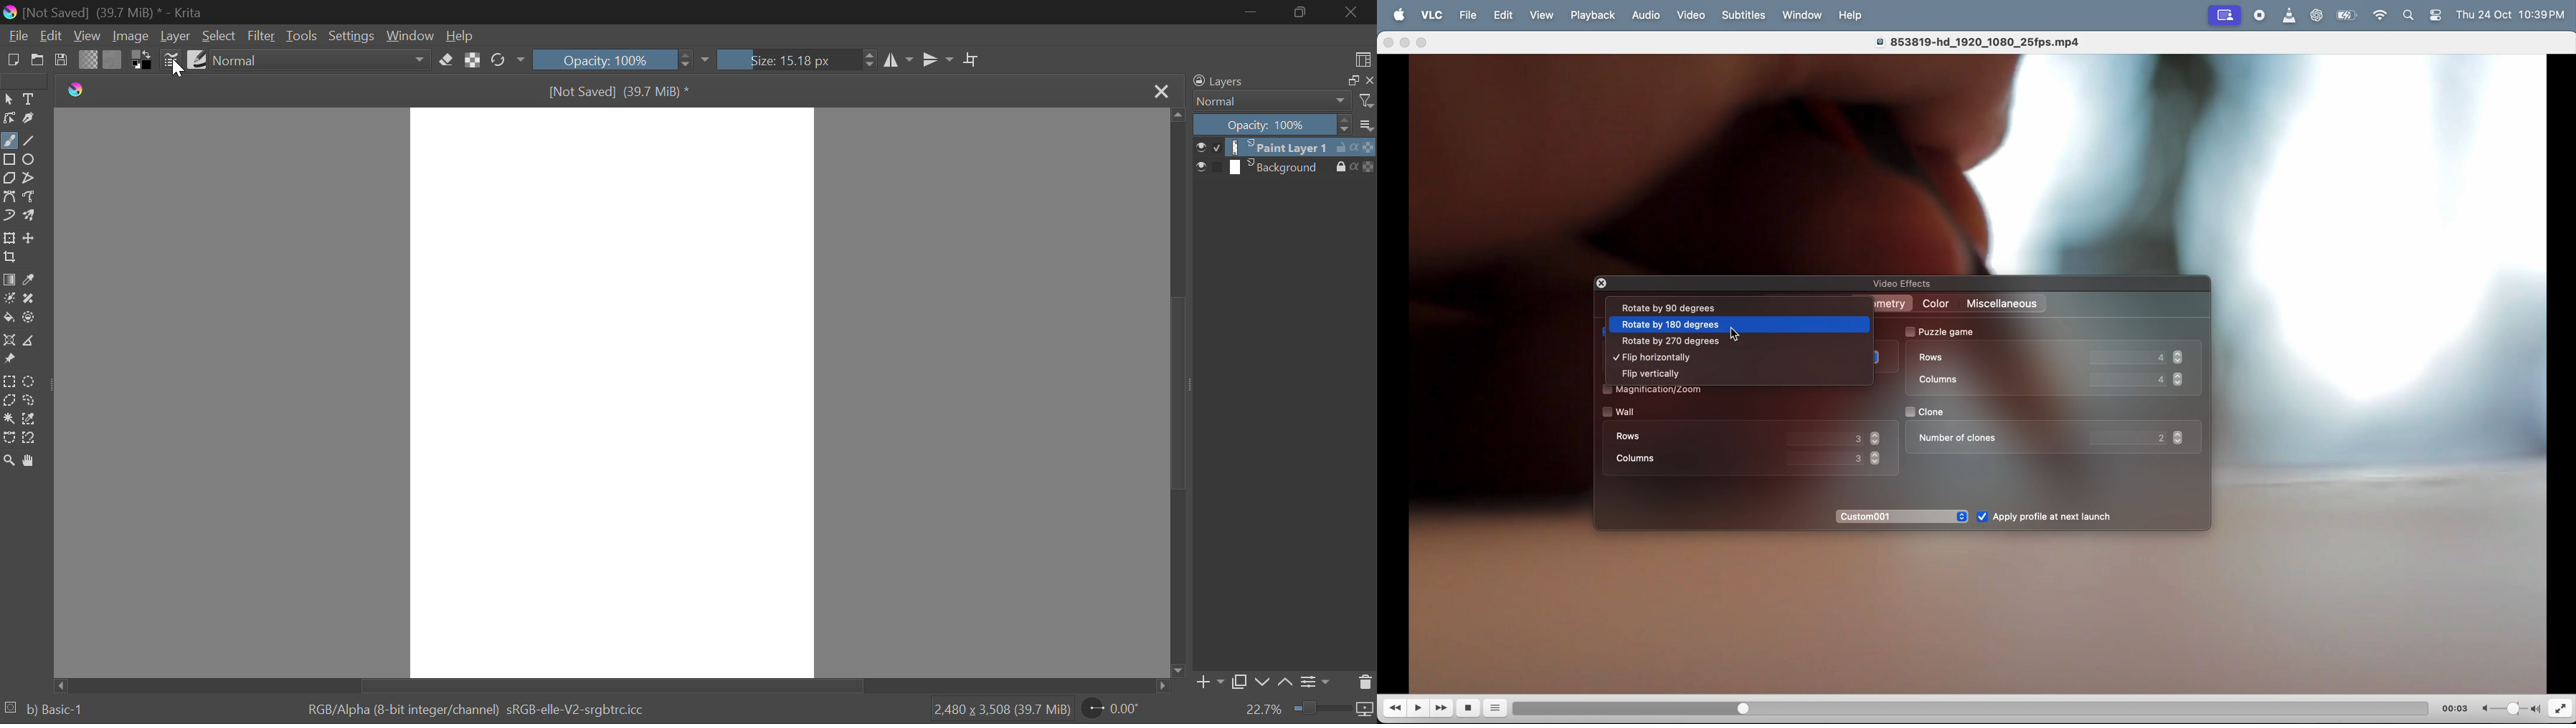 Image resolution: width=2576 pixels, height=728 pixels. What do you see at coordinates (43, 708) in the screenshot?
I see `b) Basic-1` at bounding box center [43, 708].